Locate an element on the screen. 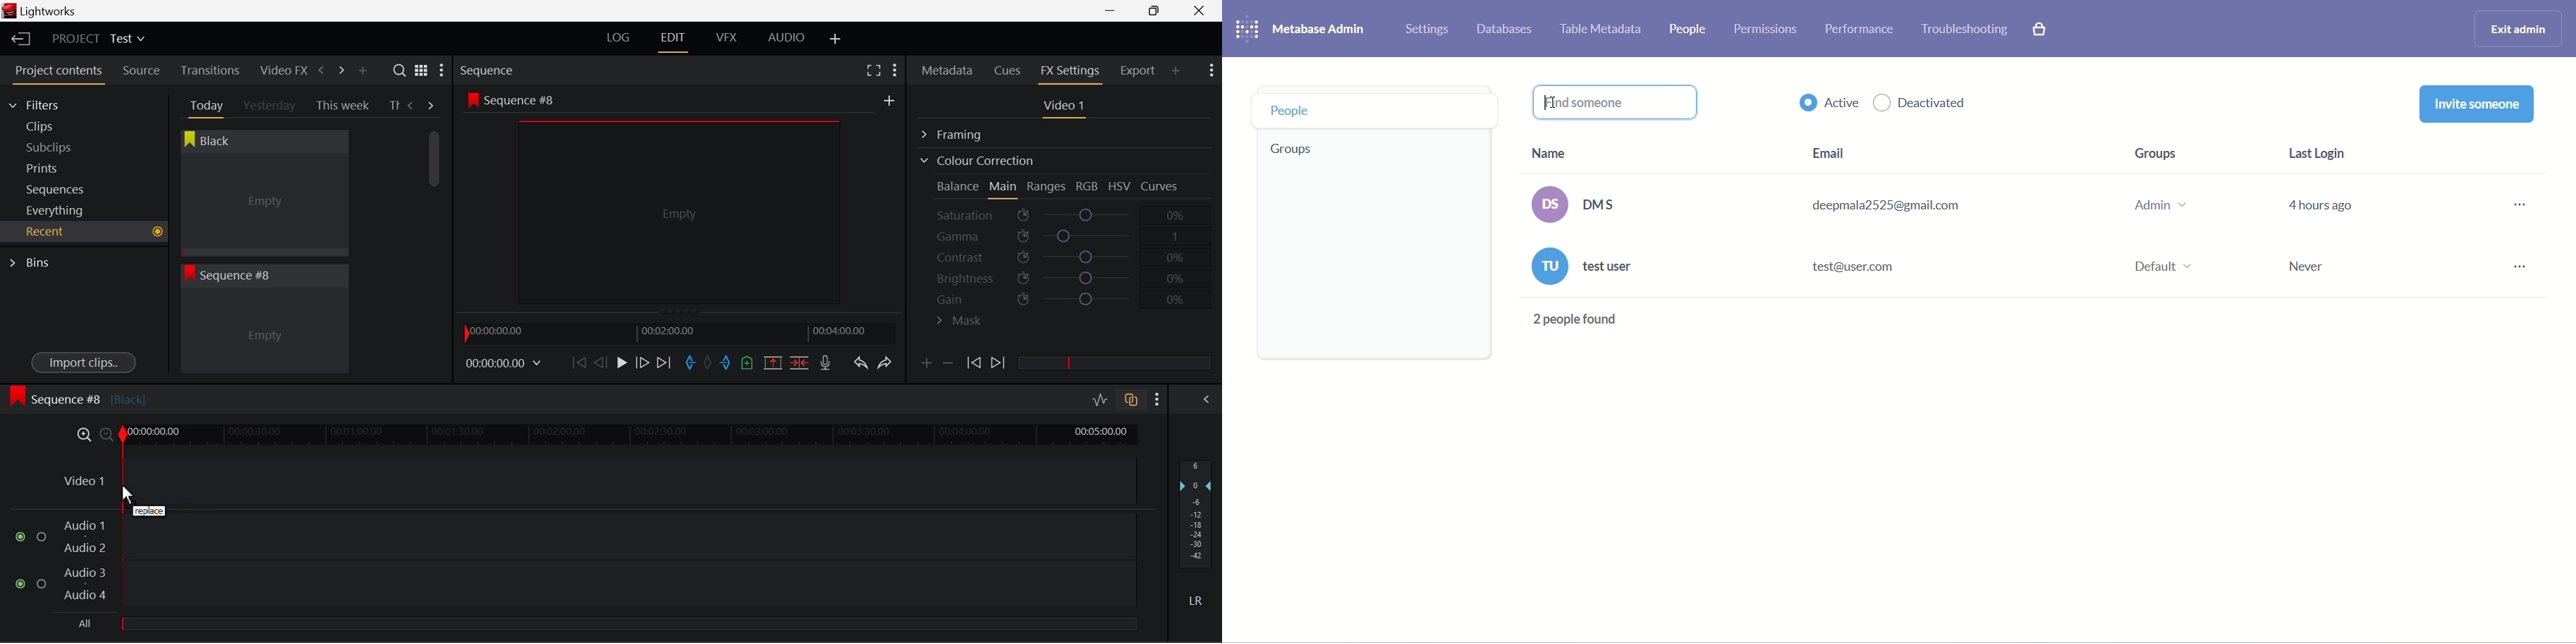 Image resolution: width=2576 pixels, height=644 pixels. Brightness is located at coordinates (1066, 276).